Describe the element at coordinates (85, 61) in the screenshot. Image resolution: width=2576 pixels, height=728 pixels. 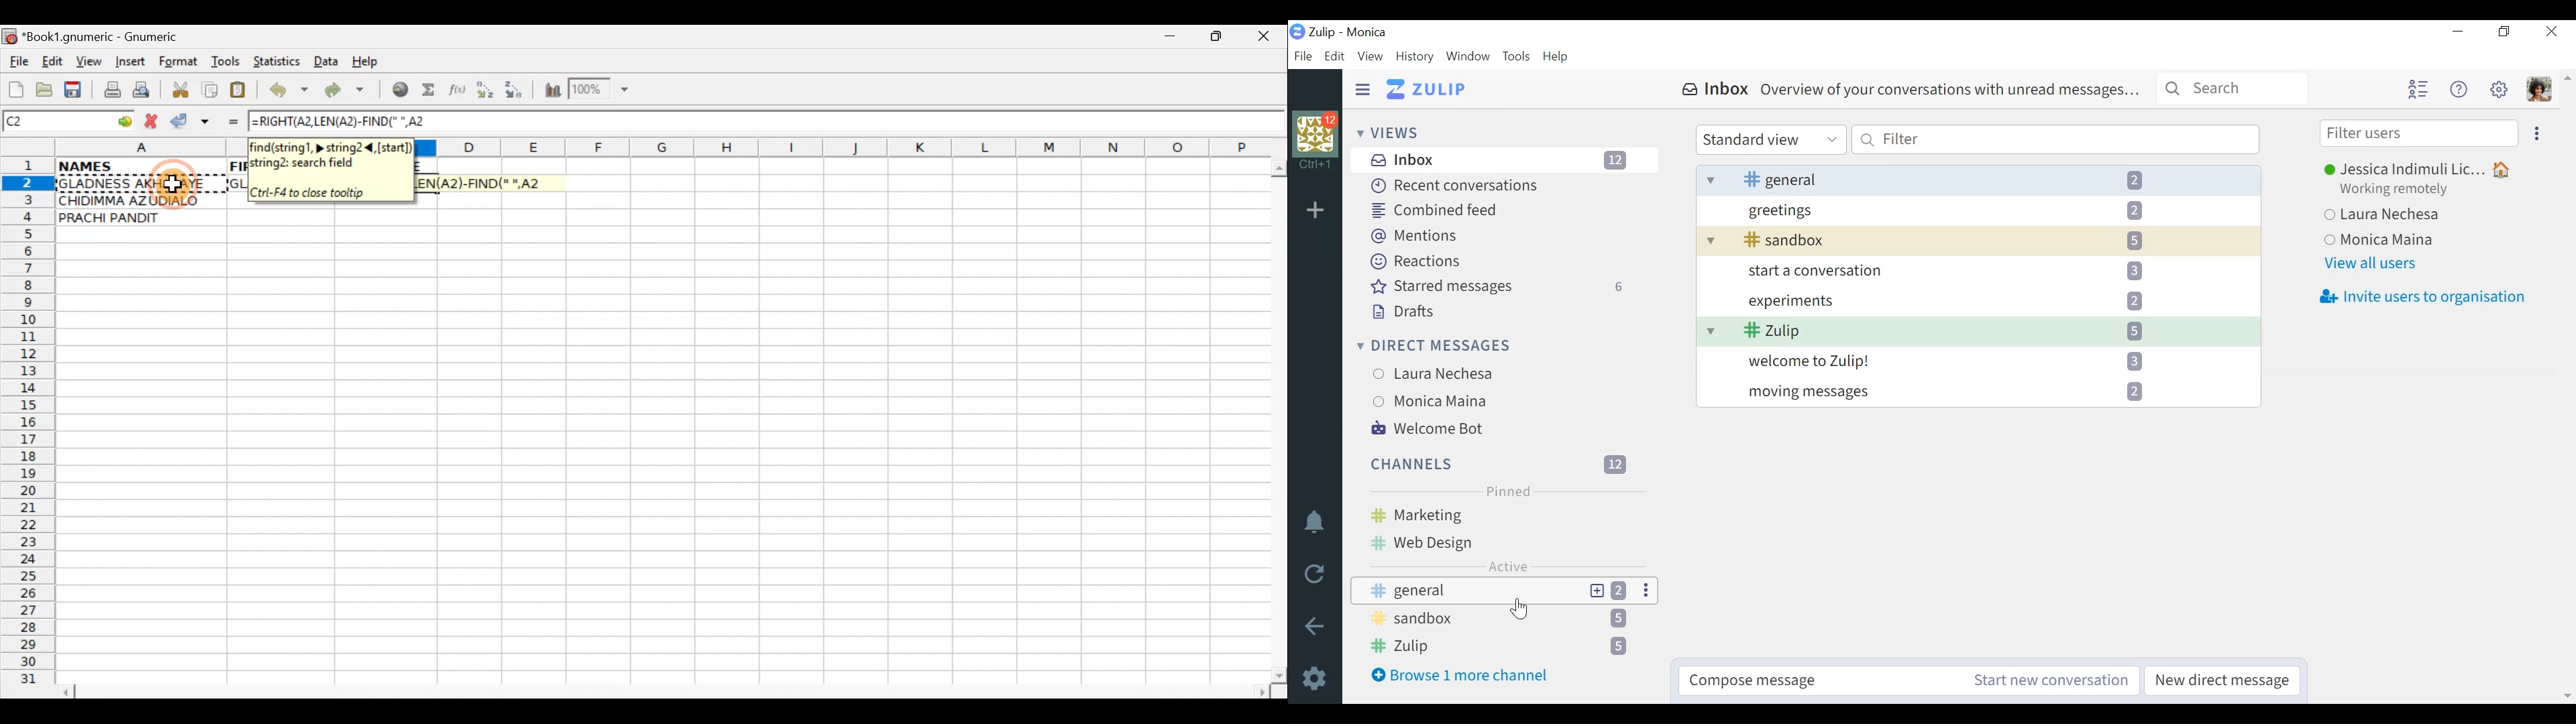
I see `View` at that location.